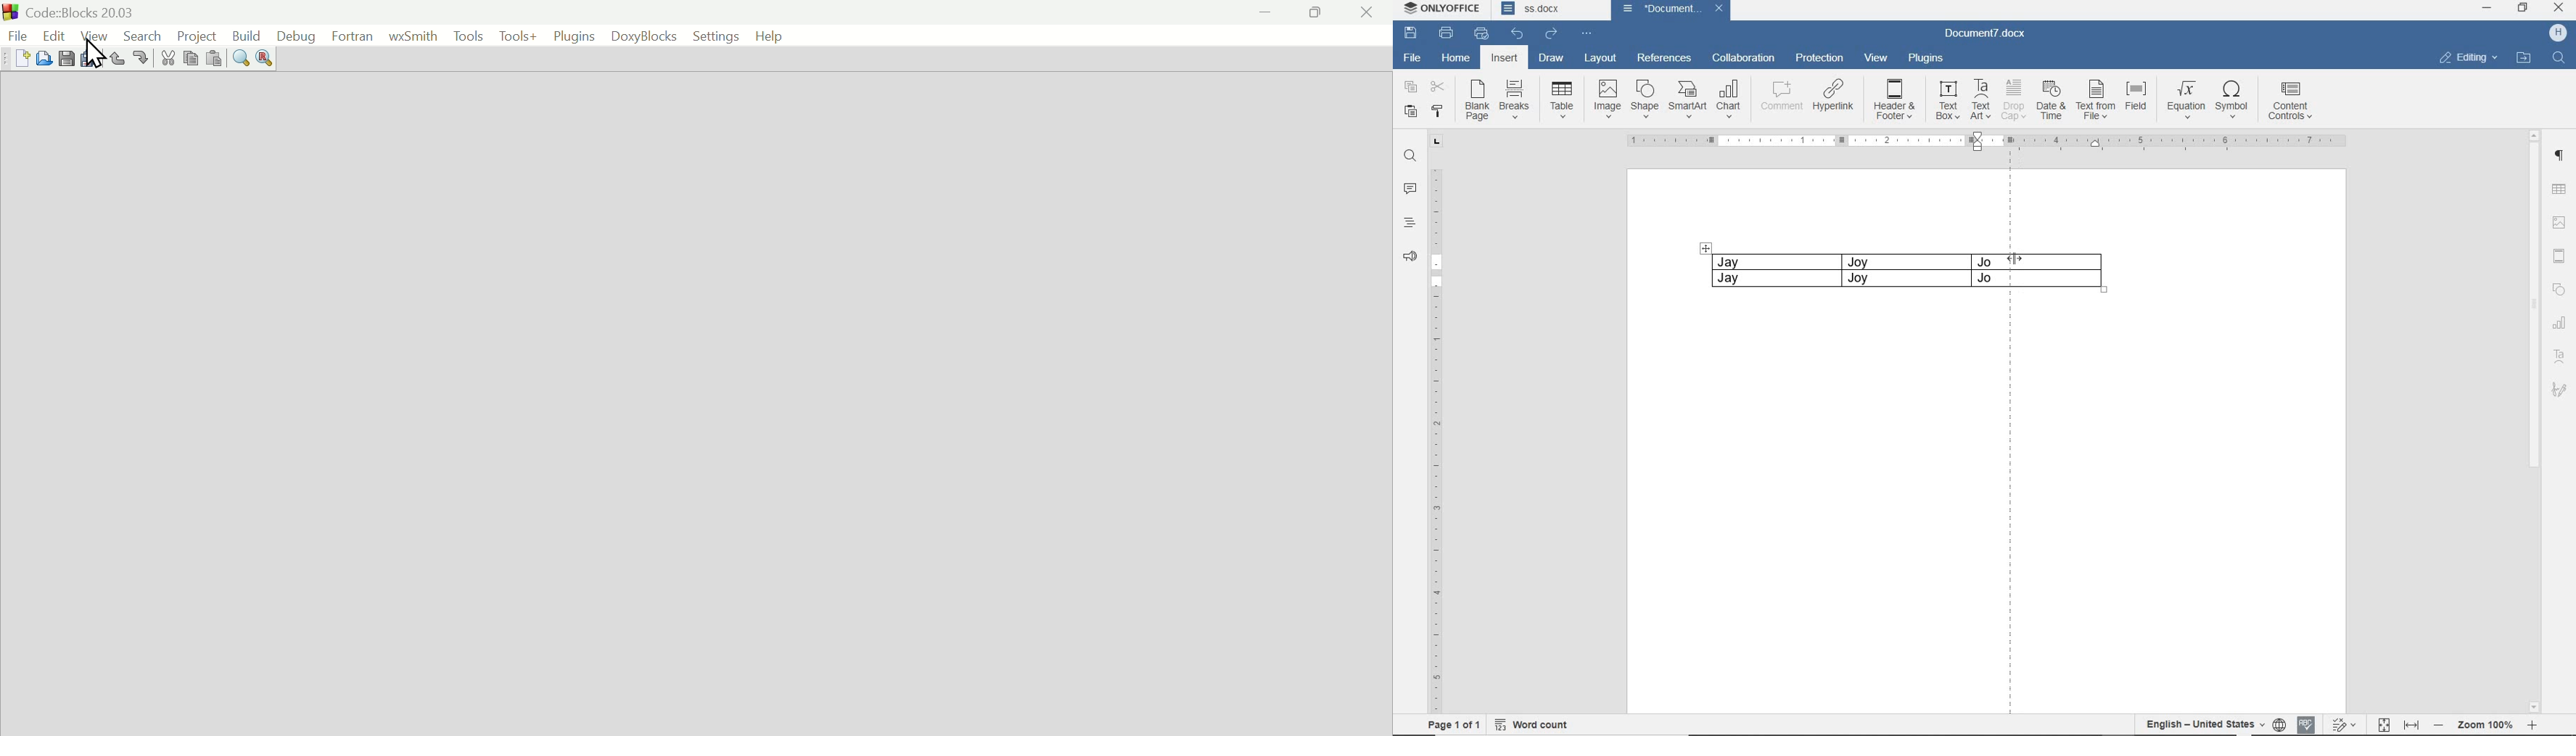  I want to click on TABLE, so click(1563, 100).